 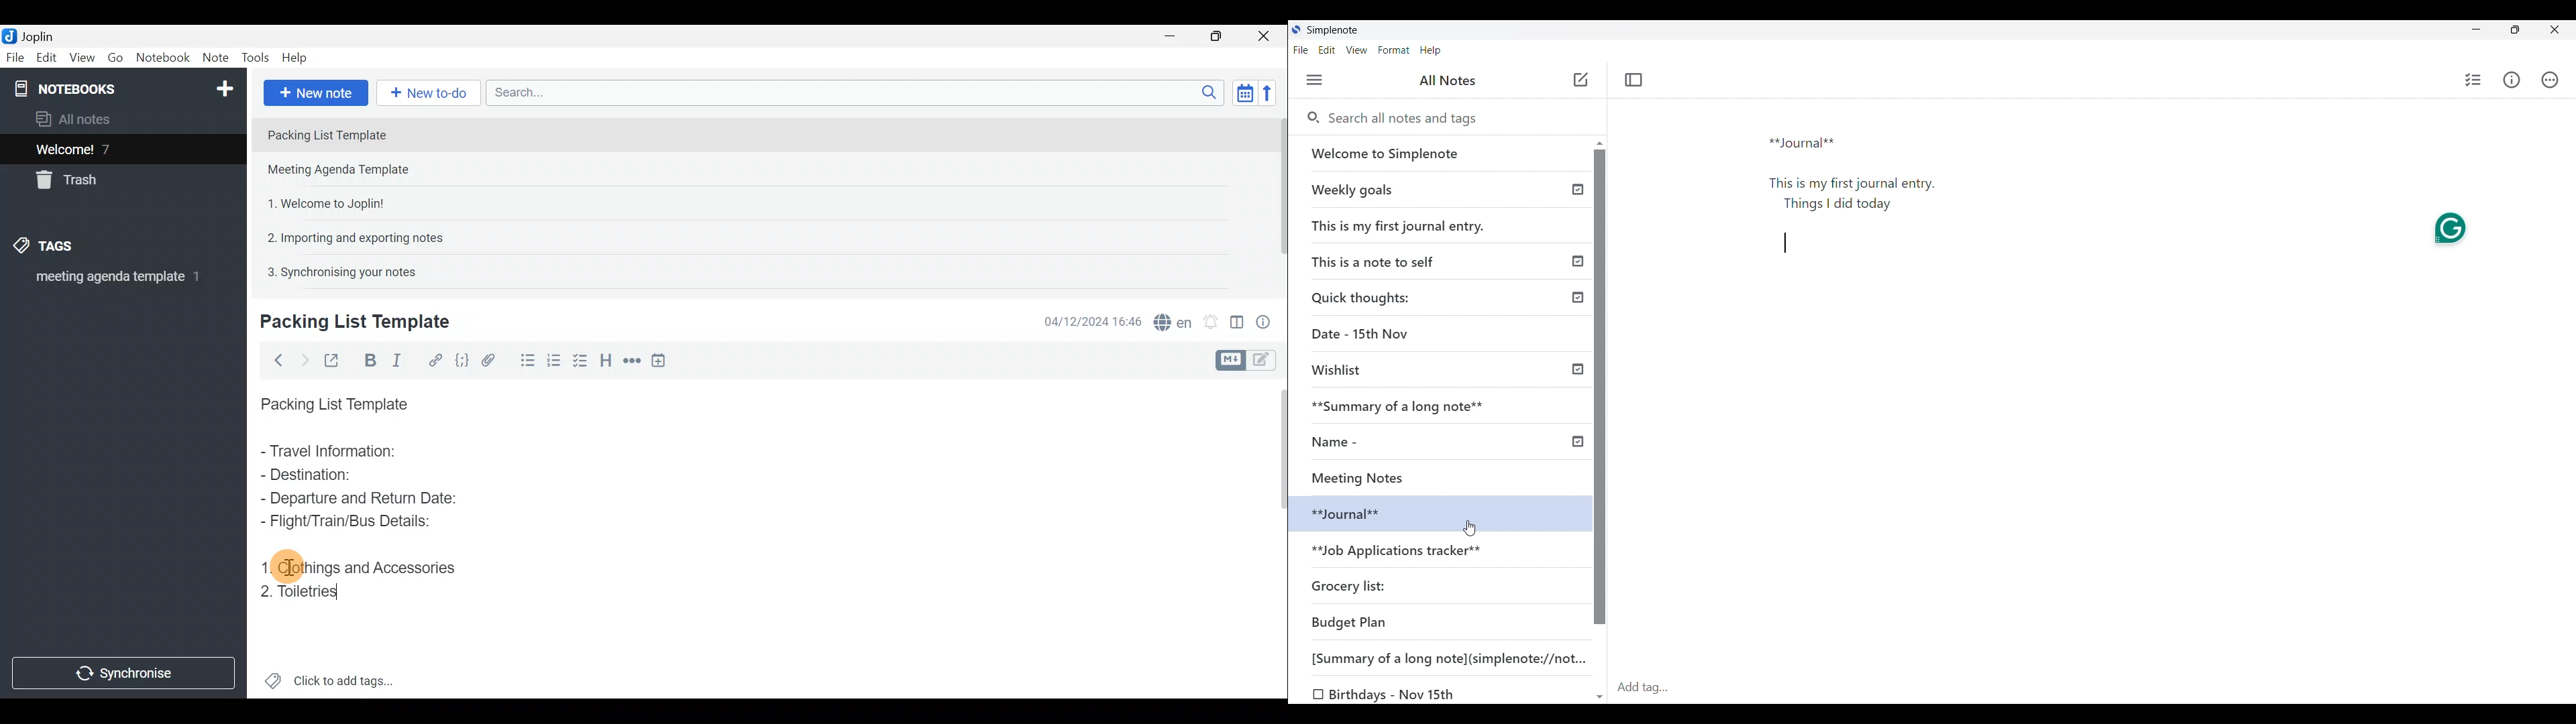 What do you see at coordinates (331, 400) in the screenshot?
I see `Packing List Template` at bounding box center [331, 400].